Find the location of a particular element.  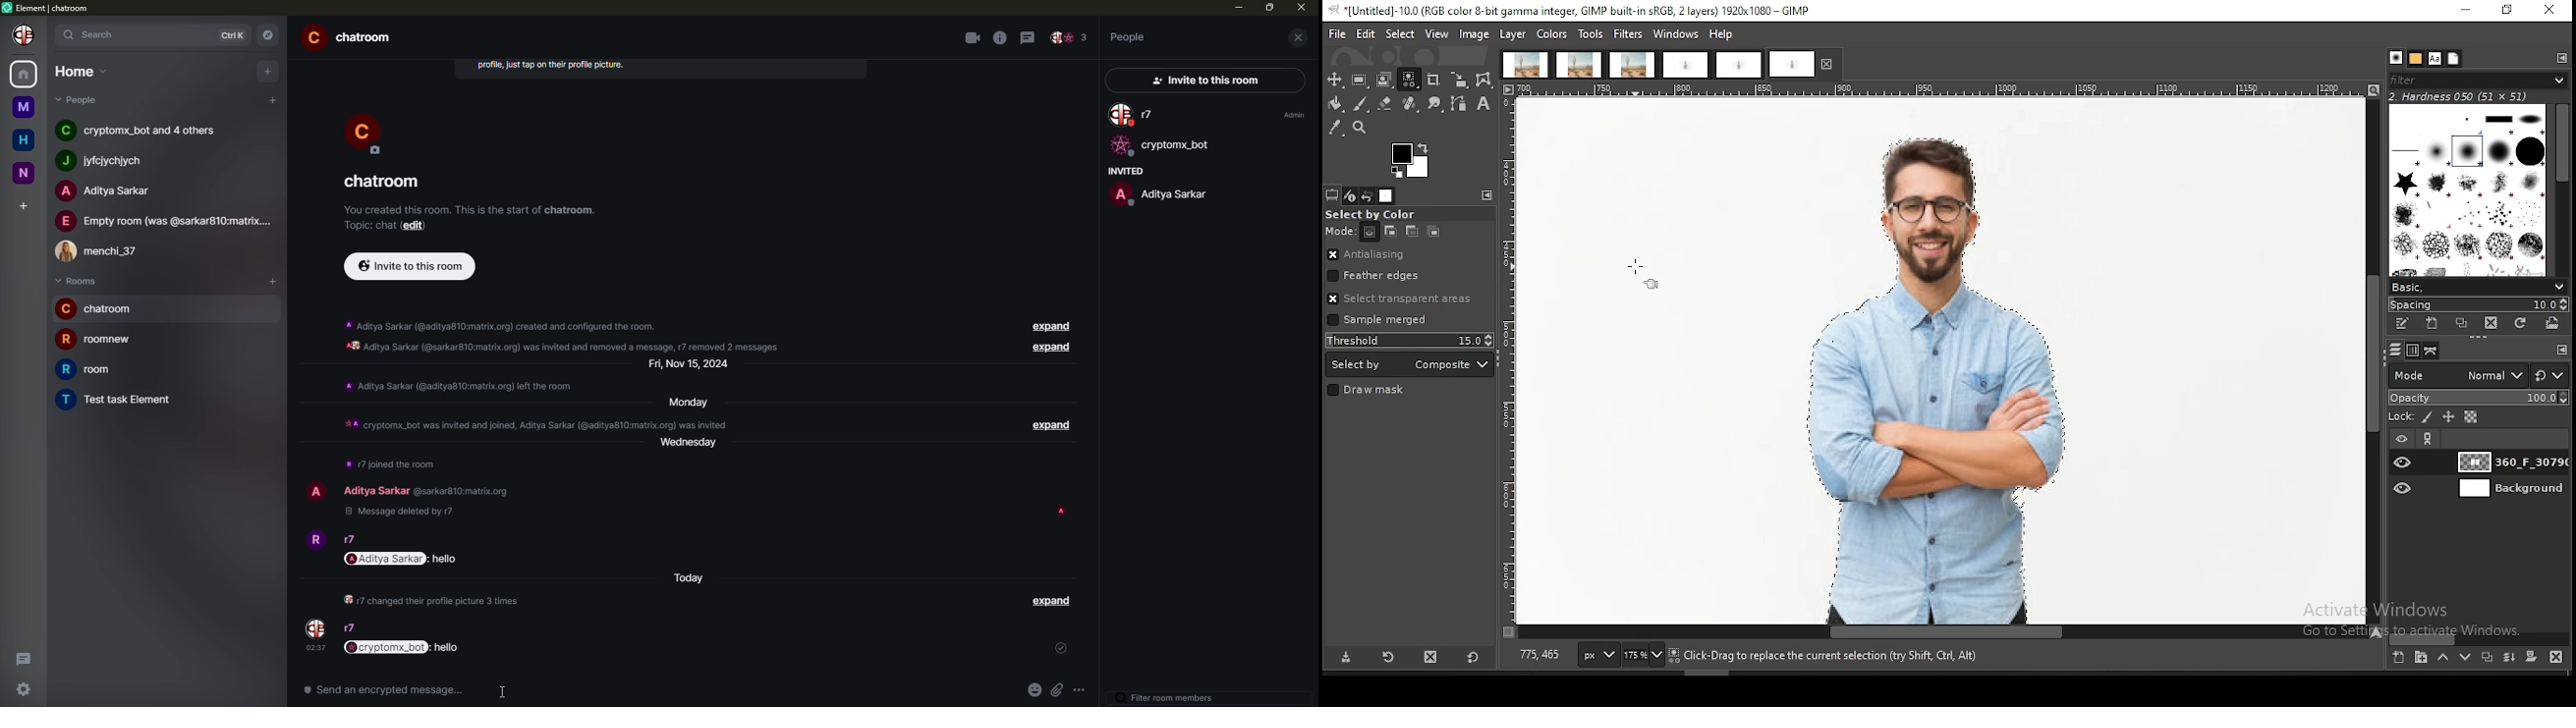

duplicate layer is located at coordinates (2485, 656).